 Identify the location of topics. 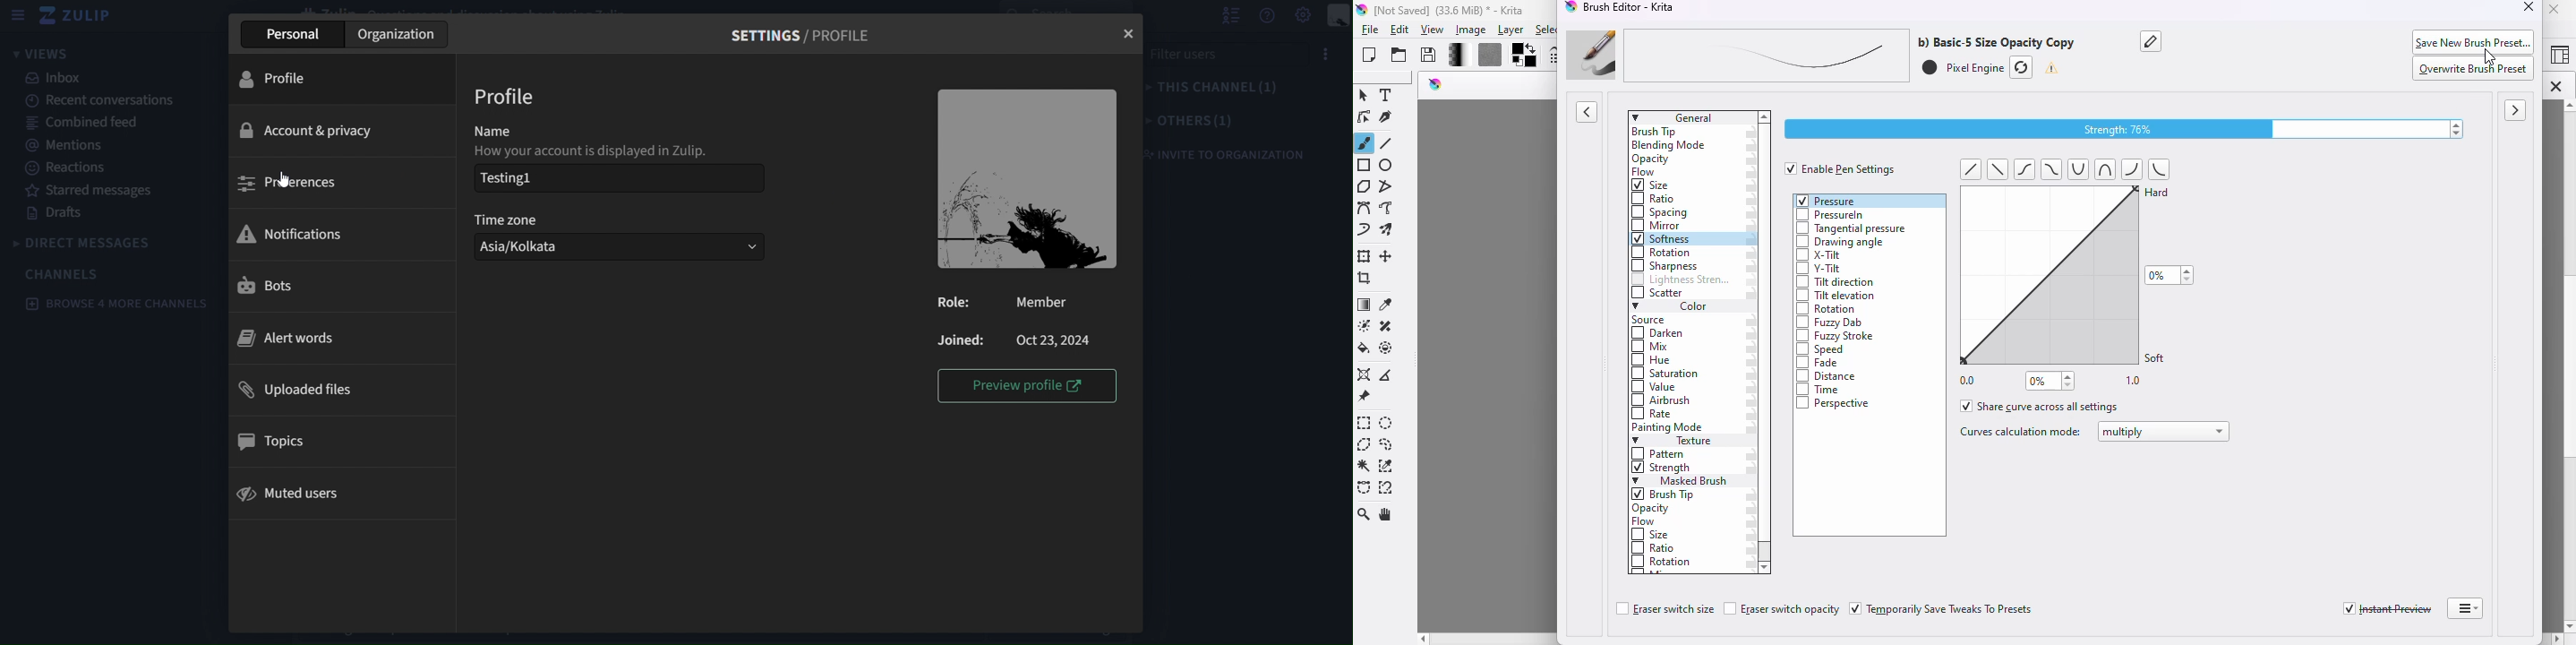
(342, 438).